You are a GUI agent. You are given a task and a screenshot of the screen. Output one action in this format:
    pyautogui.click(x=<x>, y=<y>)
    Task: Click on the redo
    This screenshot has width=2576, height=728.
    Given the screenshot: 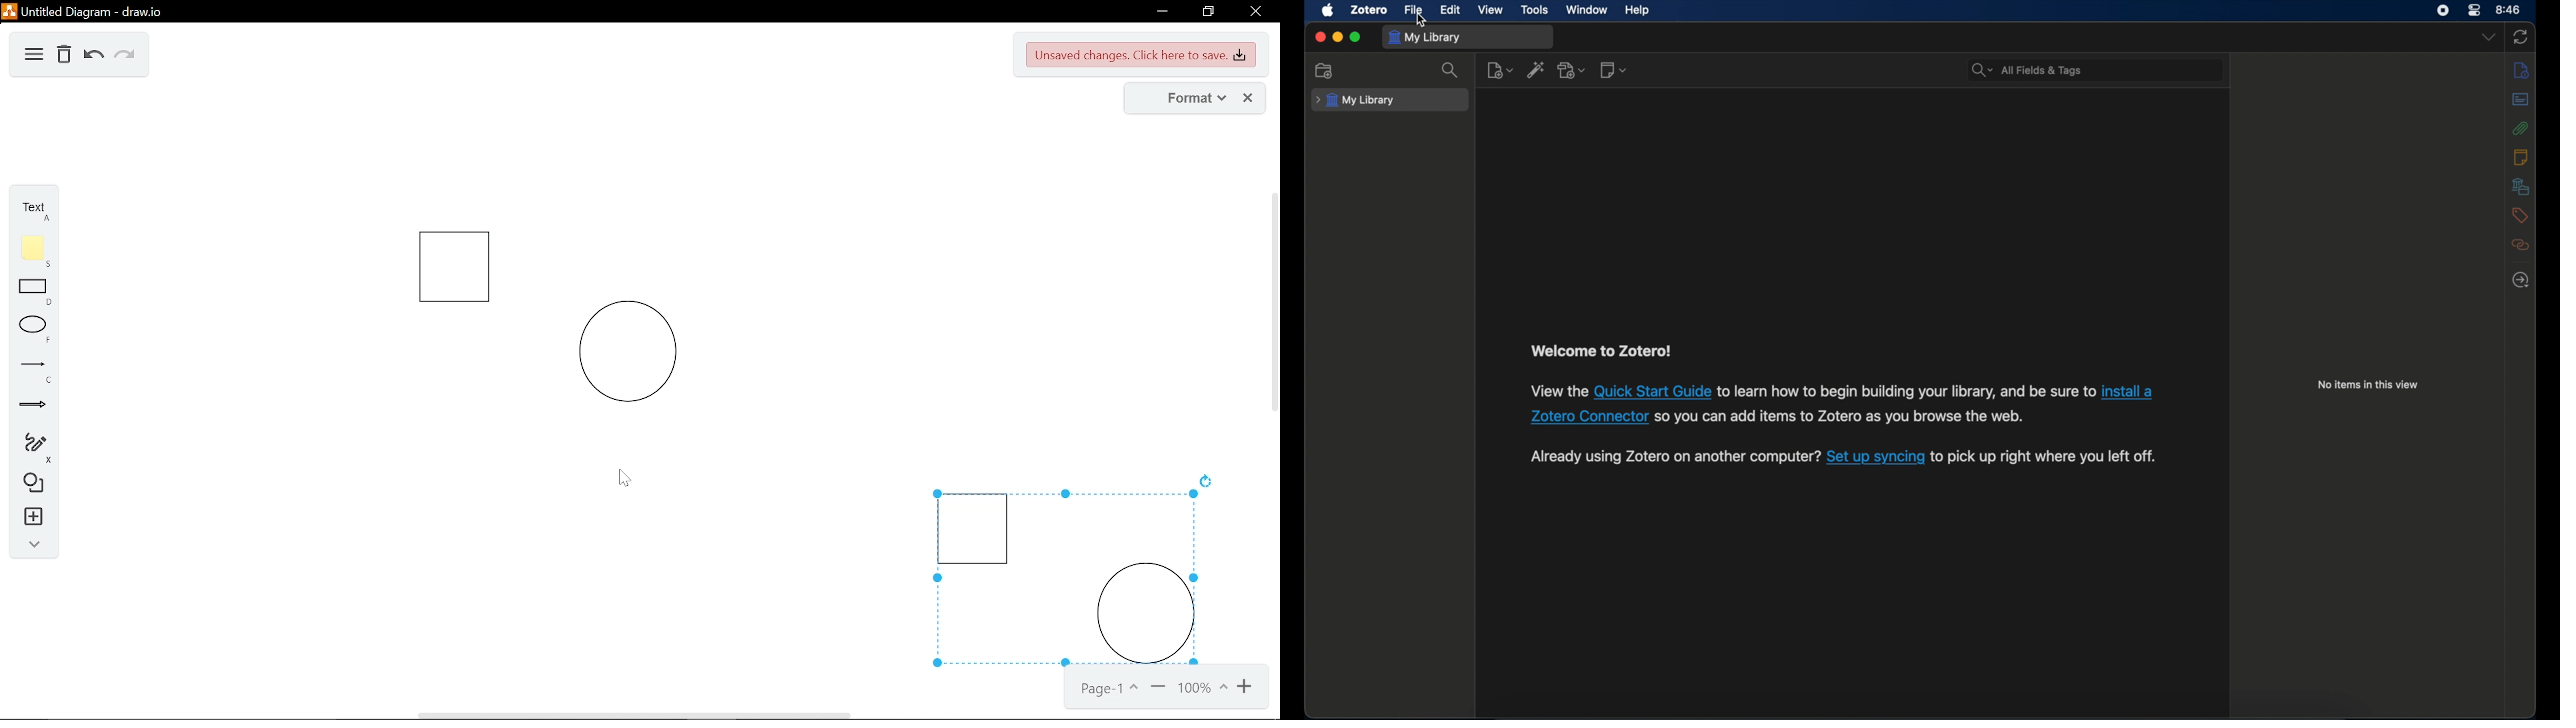 What is the action you would take?
    pyautogui.click(x=124, y=55)
    